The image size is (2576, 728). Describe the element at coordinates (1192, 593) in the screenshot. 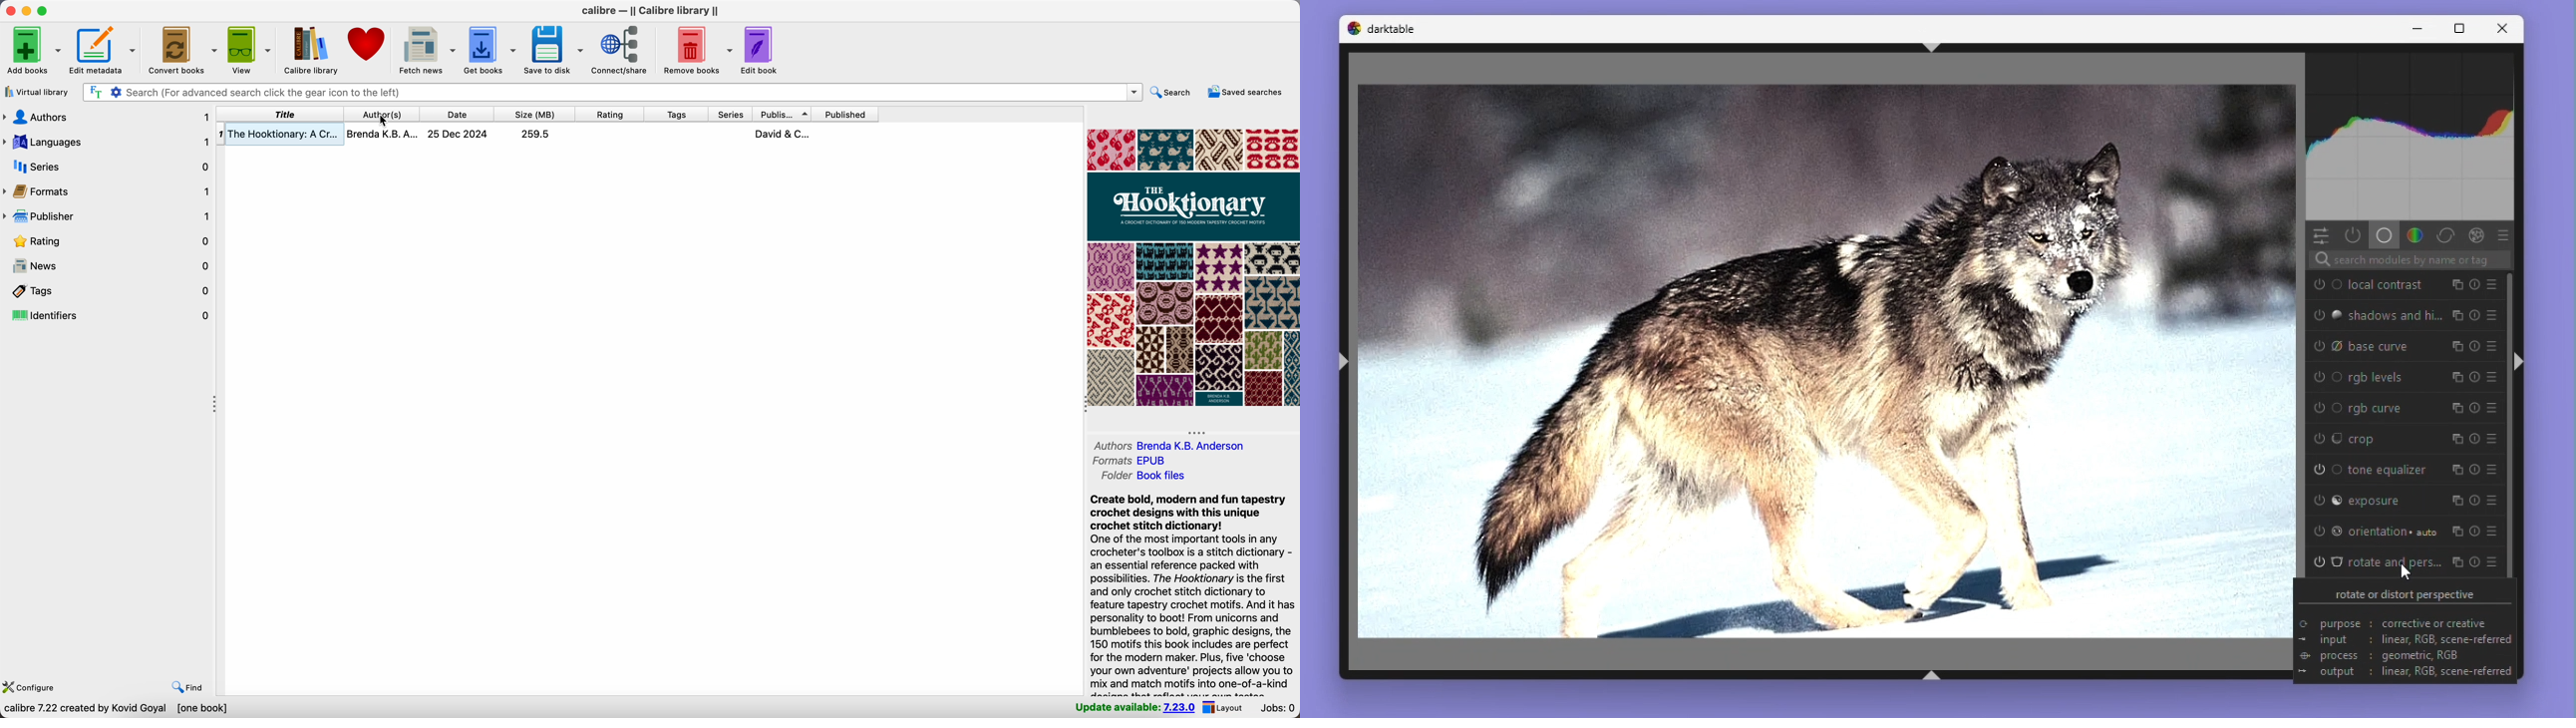

I see `synopsis` at that location.